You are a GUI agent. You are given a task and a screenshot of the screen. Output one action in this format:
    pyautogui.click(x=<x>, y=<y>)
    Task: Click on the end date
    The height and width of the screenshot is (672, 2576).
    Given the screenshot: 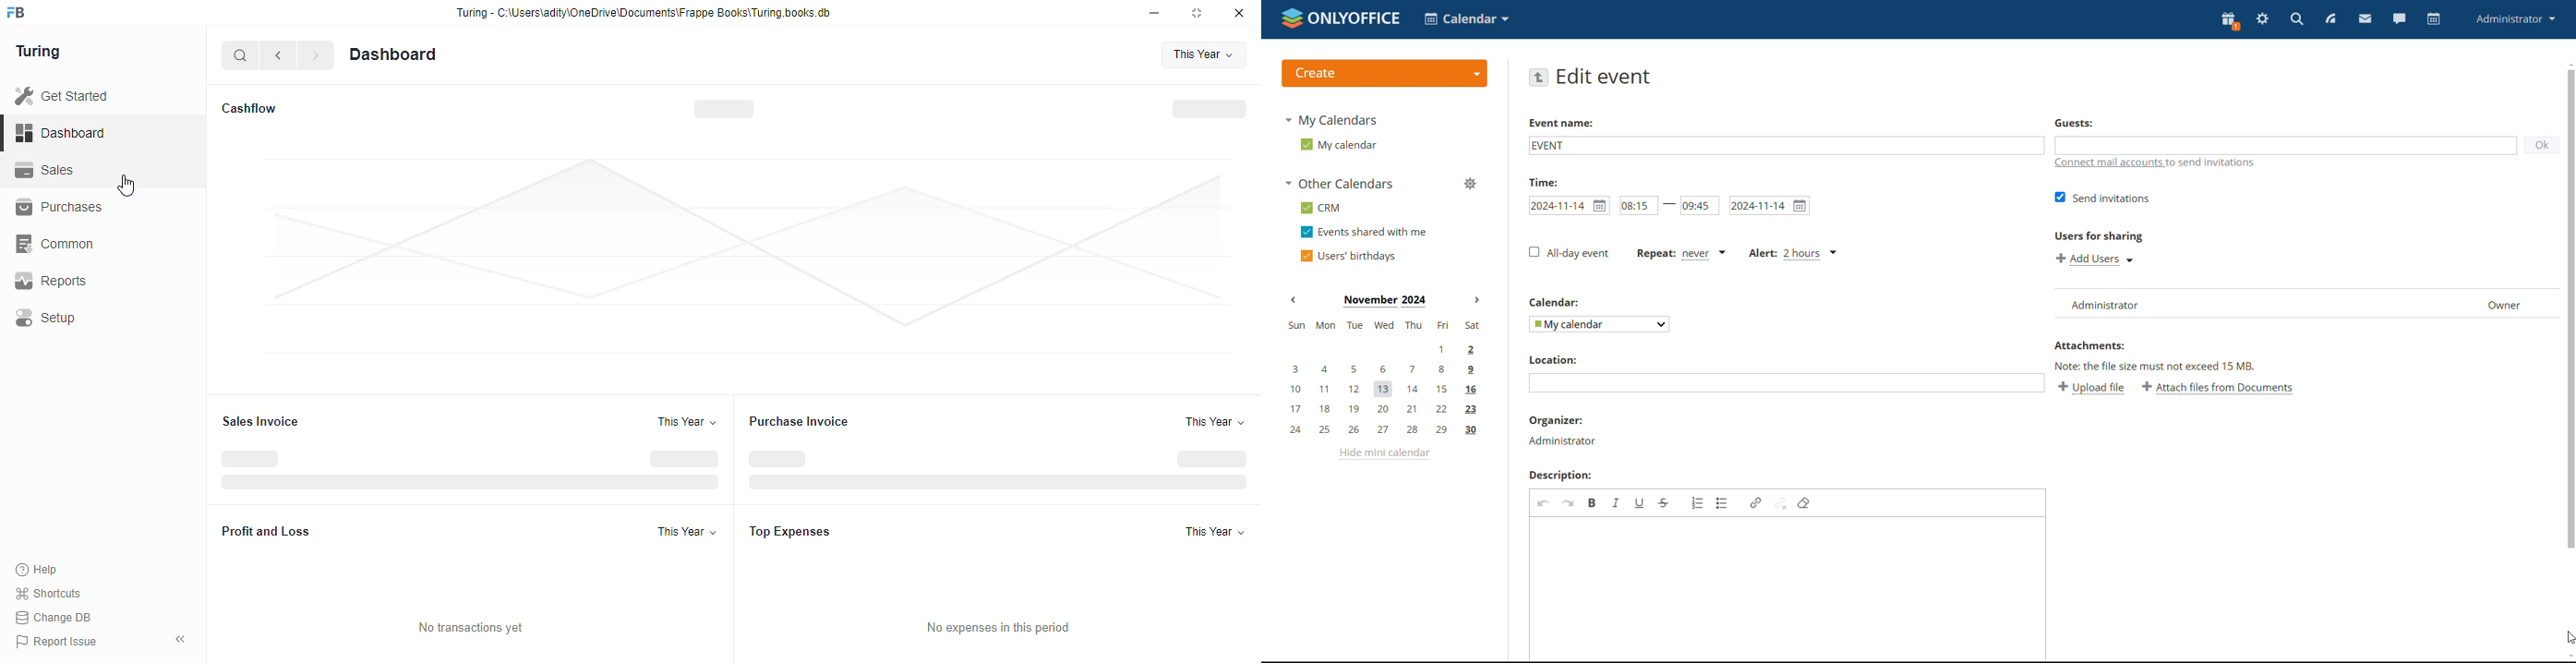 What is the action you would take?
    pyautogui.click(x=1769, y=206)
    